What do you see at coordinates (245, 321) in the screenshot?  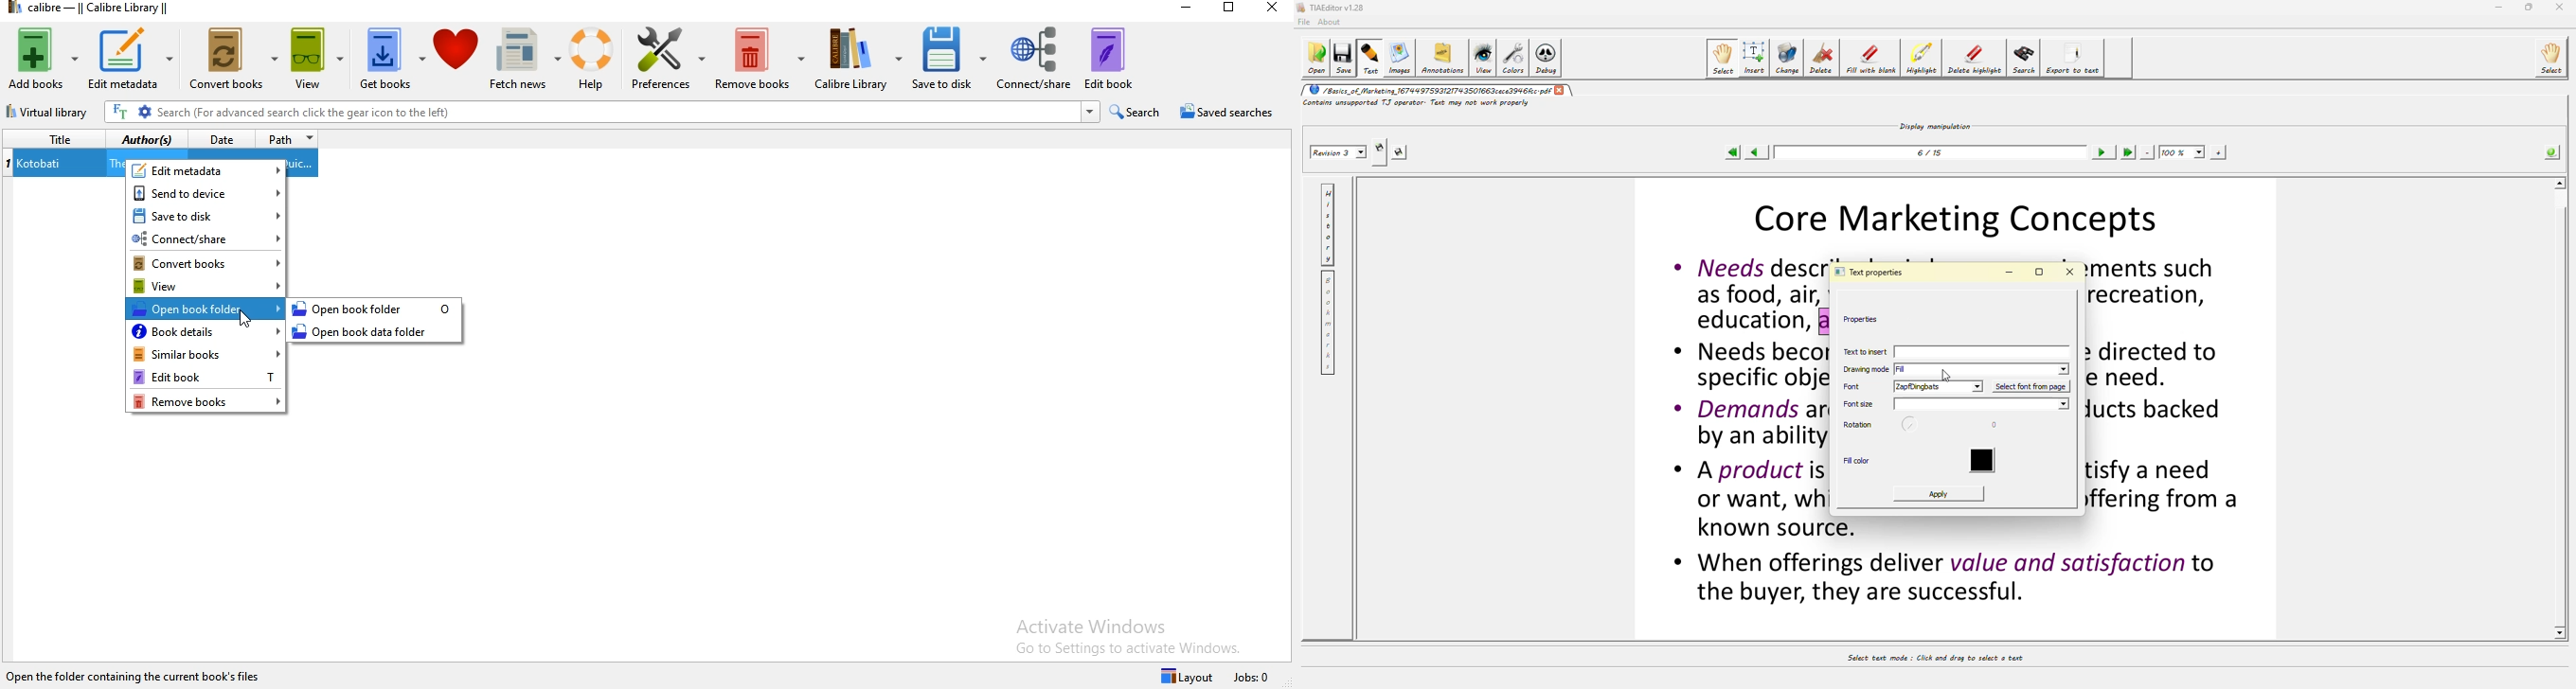 I see `Cursor` at bounding box center [245, 321].